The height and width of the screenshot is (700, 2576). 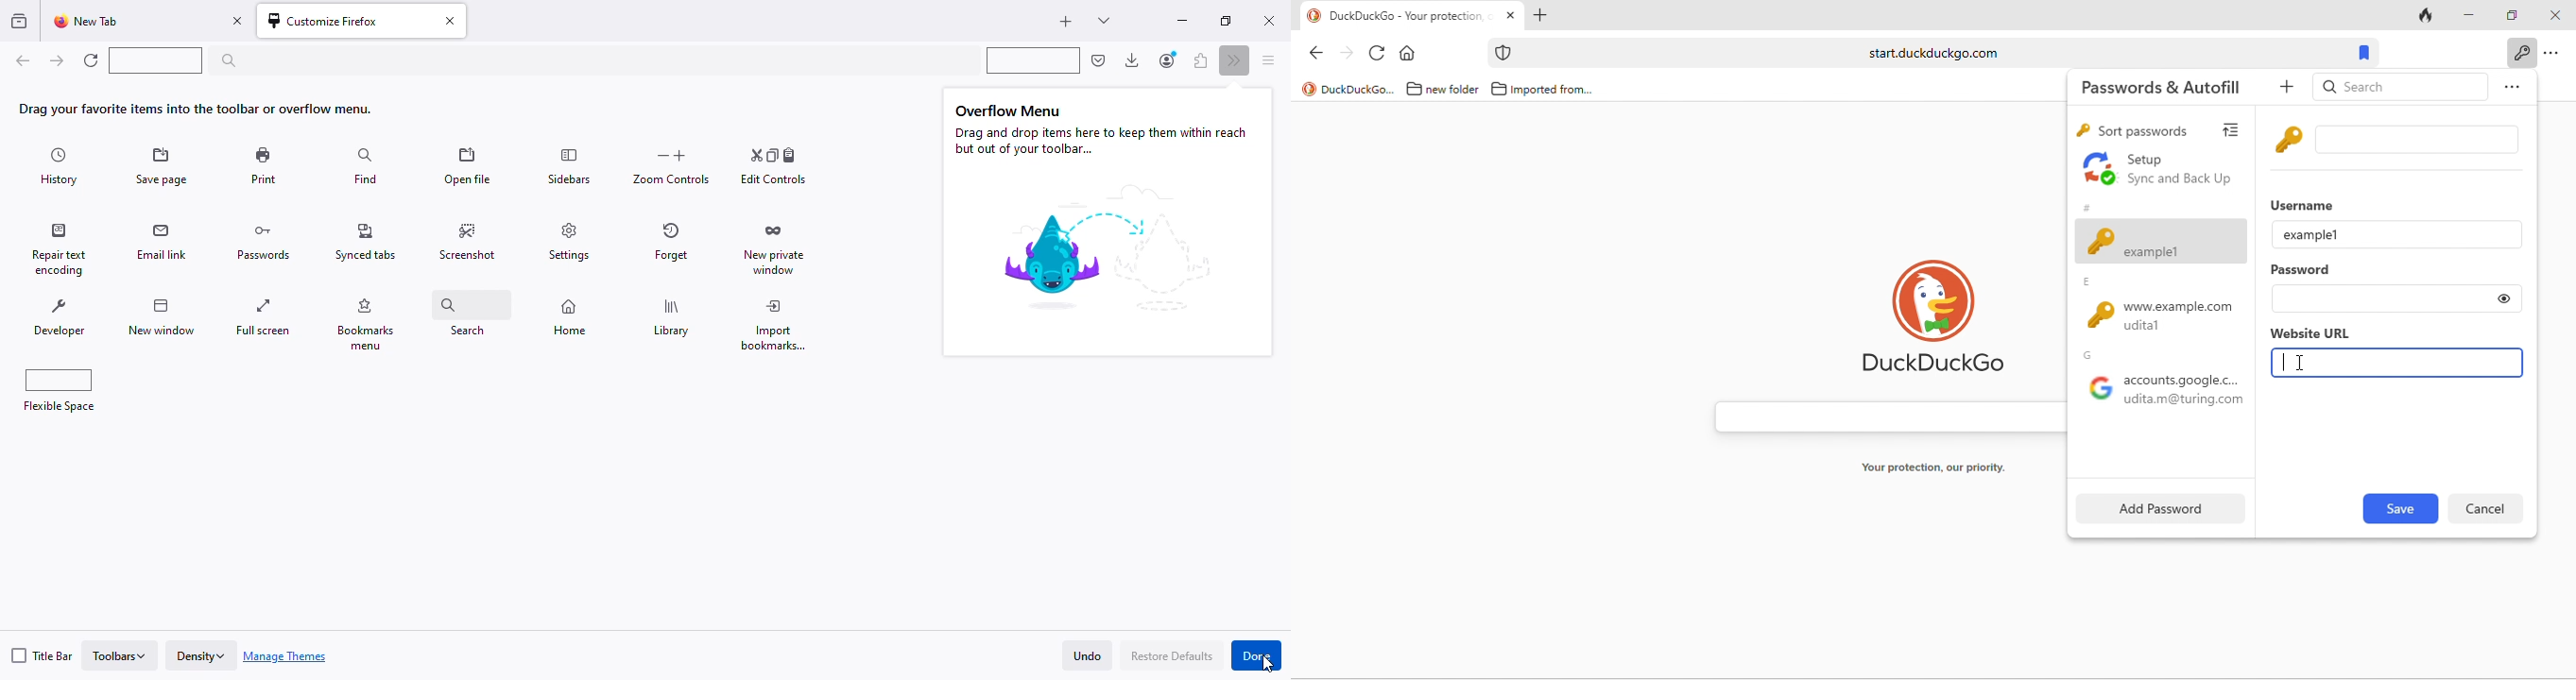 I want to click on zoom controls, so click(x=670, y=166).